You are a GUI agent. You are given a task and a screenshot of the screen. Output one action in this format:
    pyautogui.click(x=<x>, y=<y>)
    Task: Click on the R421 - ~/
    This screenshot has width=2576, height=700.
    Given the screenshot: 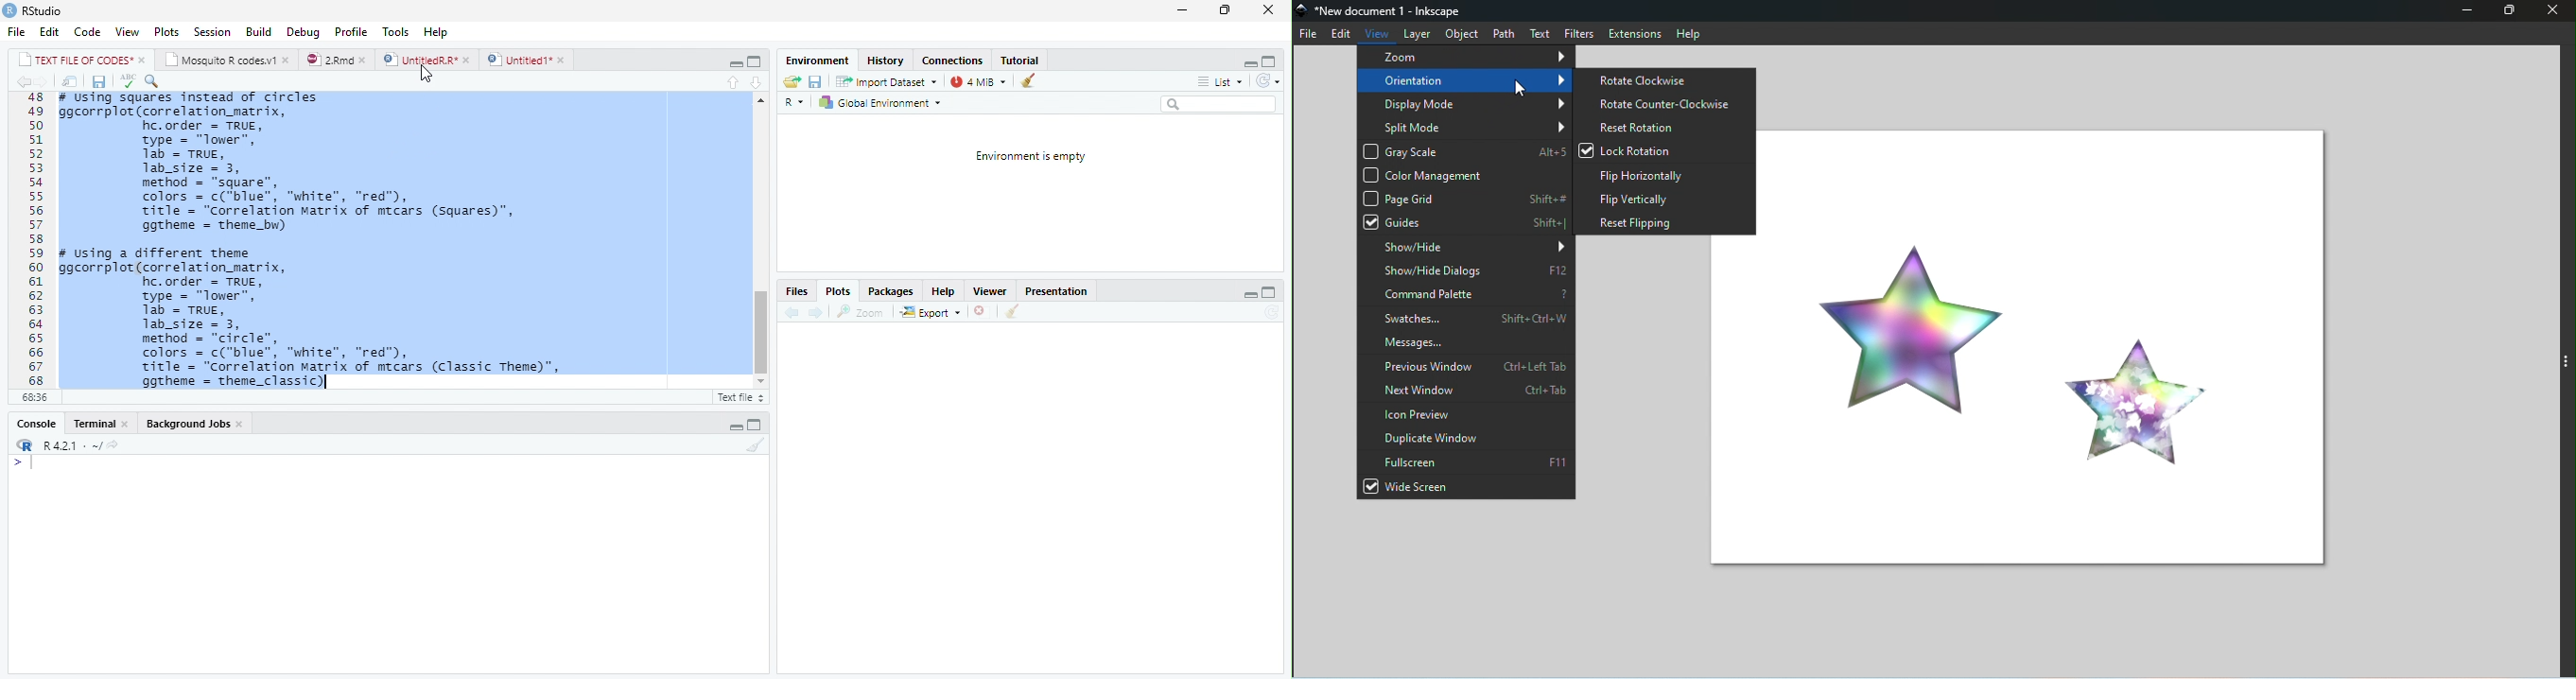 What is the action you would take?
    pyautogui.click(x=81, y=445)
    